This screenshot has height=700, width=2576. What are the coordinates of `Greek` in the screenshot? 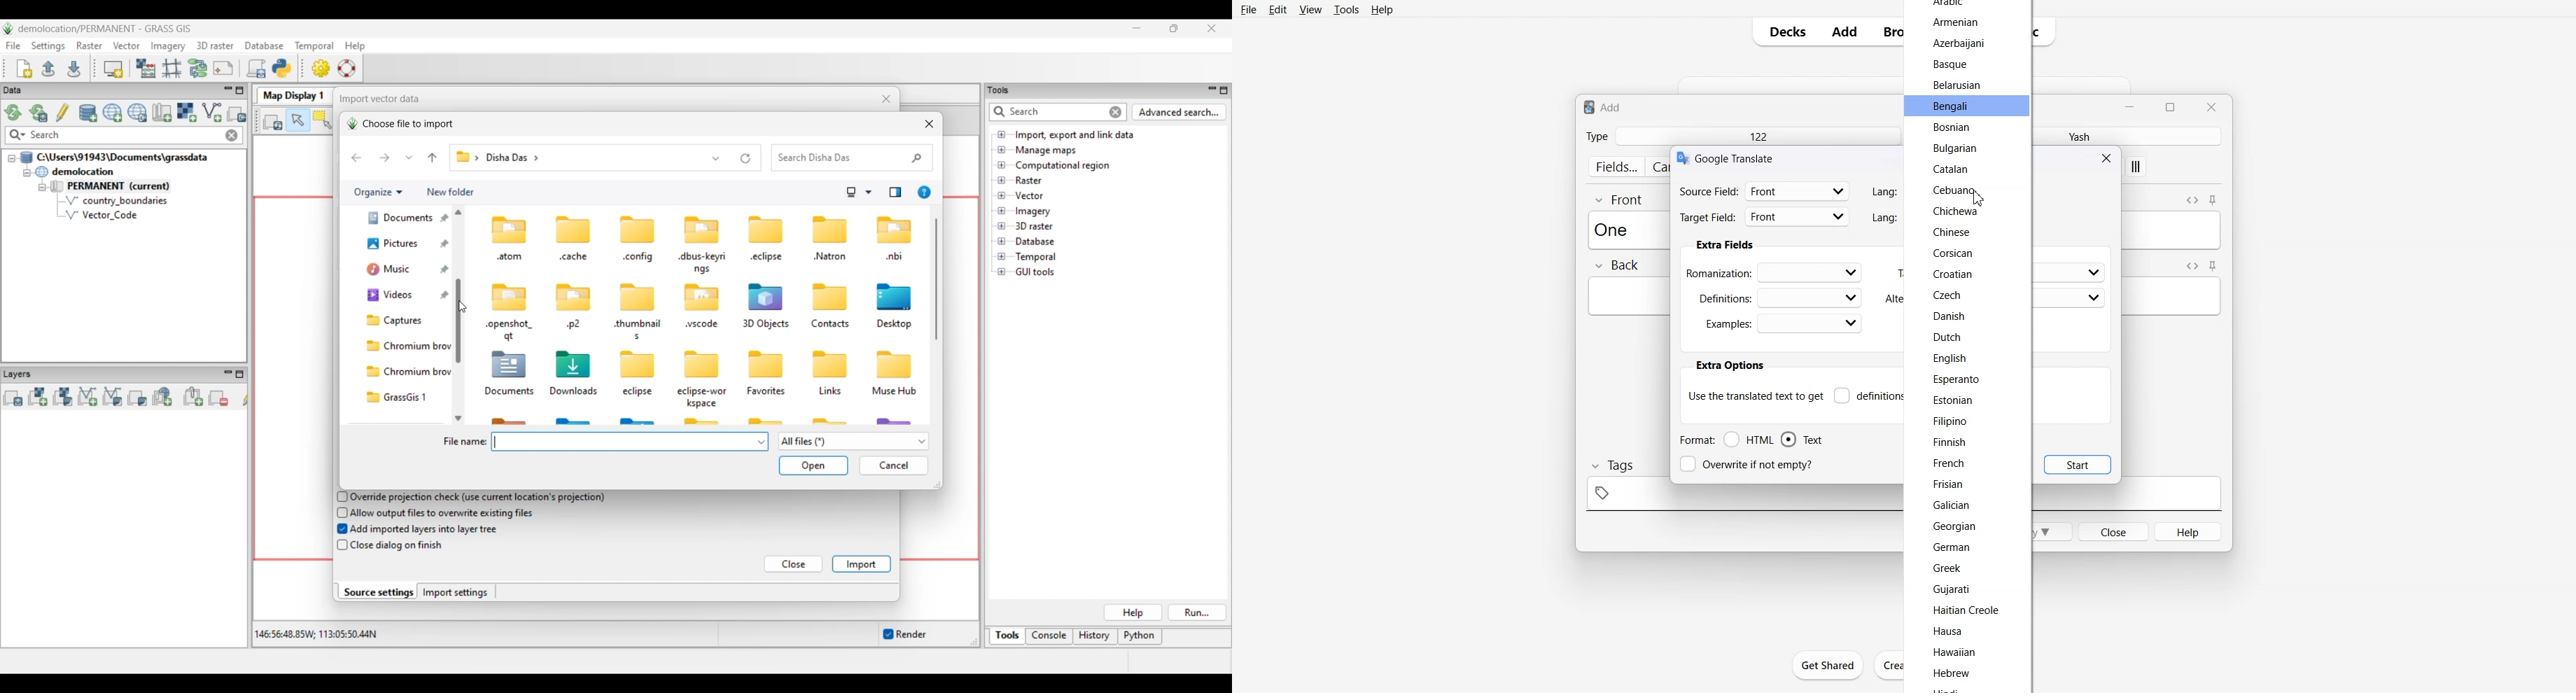 It's located at (1947, 570).